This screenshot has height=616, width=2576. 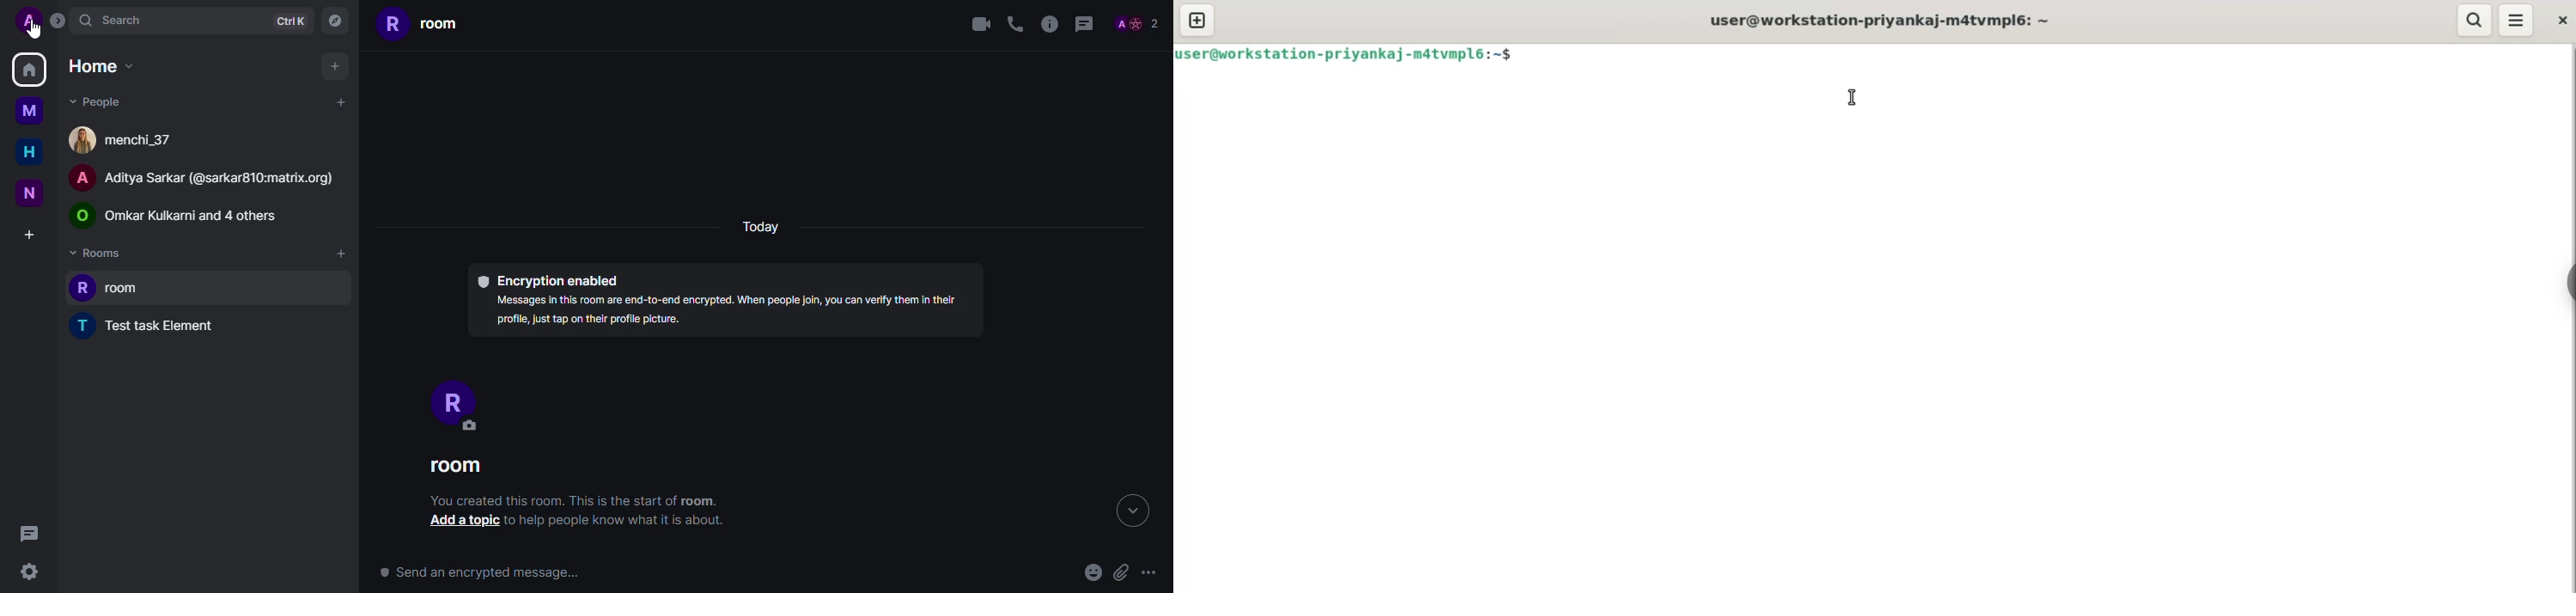 What do you see at coordinates (547, 279) in the screenshot?
I see `encryption enabled` at bounding box center [547, 279].